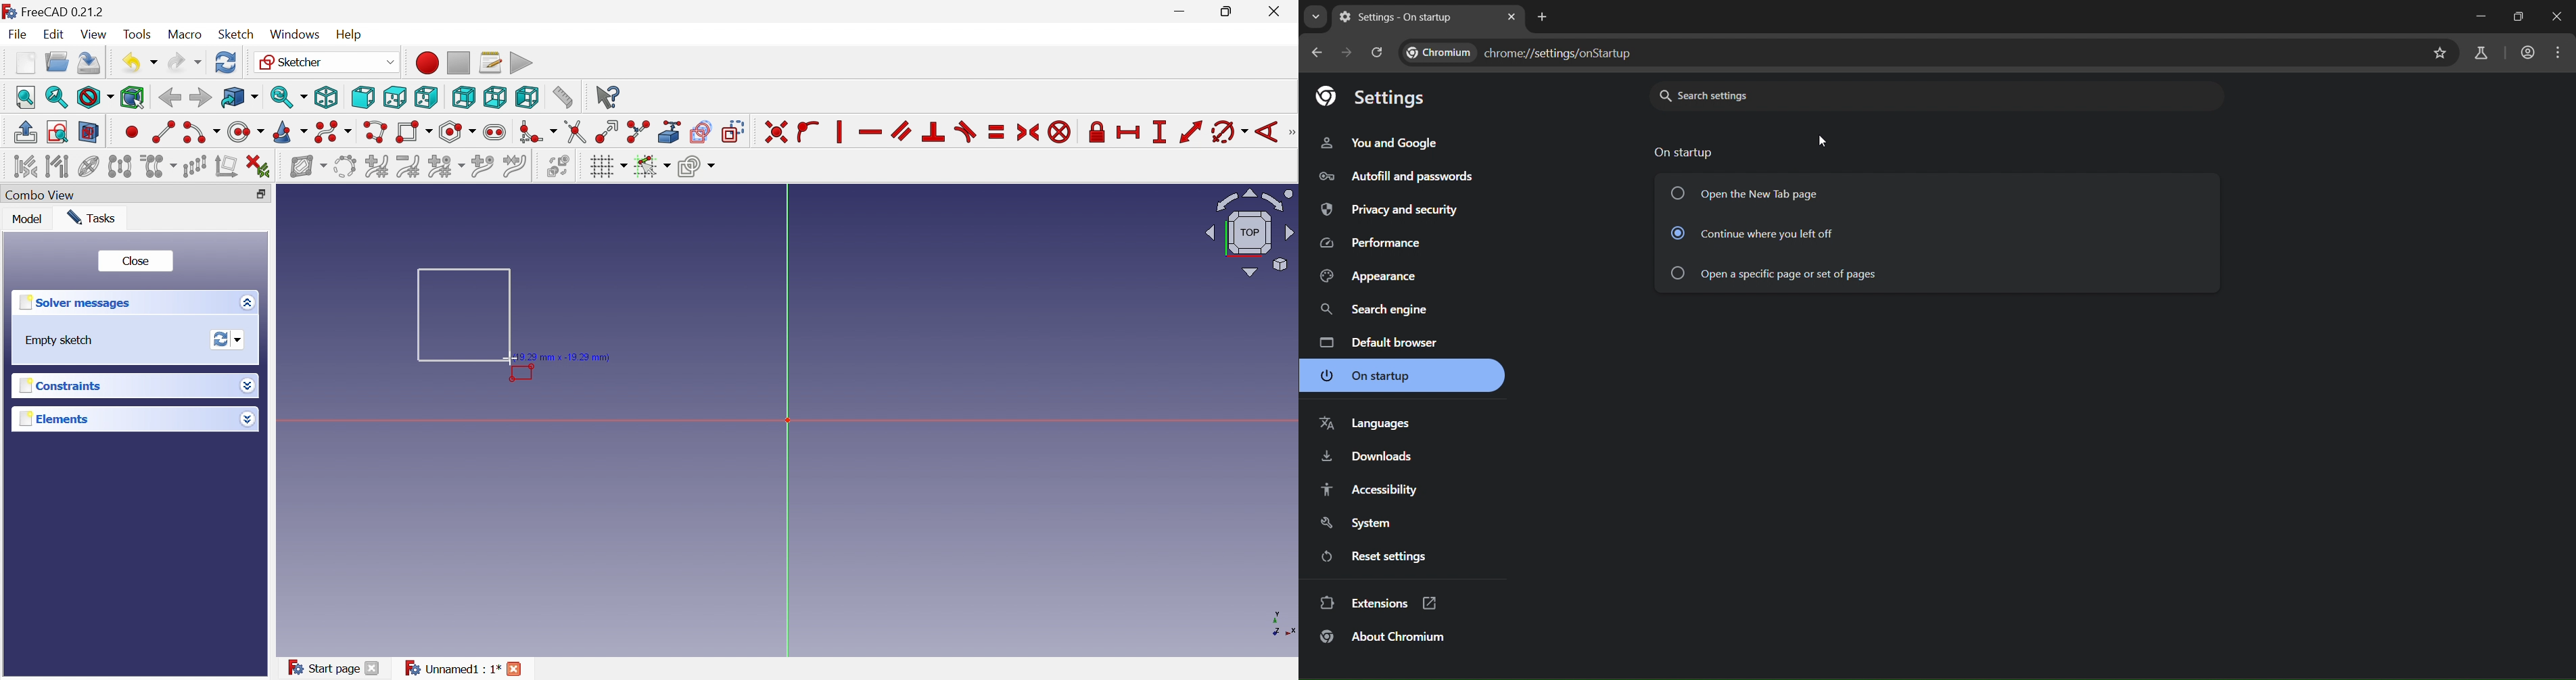 This screenshot has width=2576, height=700. What do you see at coordinates (607, 97) in the screenshot?
I see `What's this?` at bounding box center [607, 97].